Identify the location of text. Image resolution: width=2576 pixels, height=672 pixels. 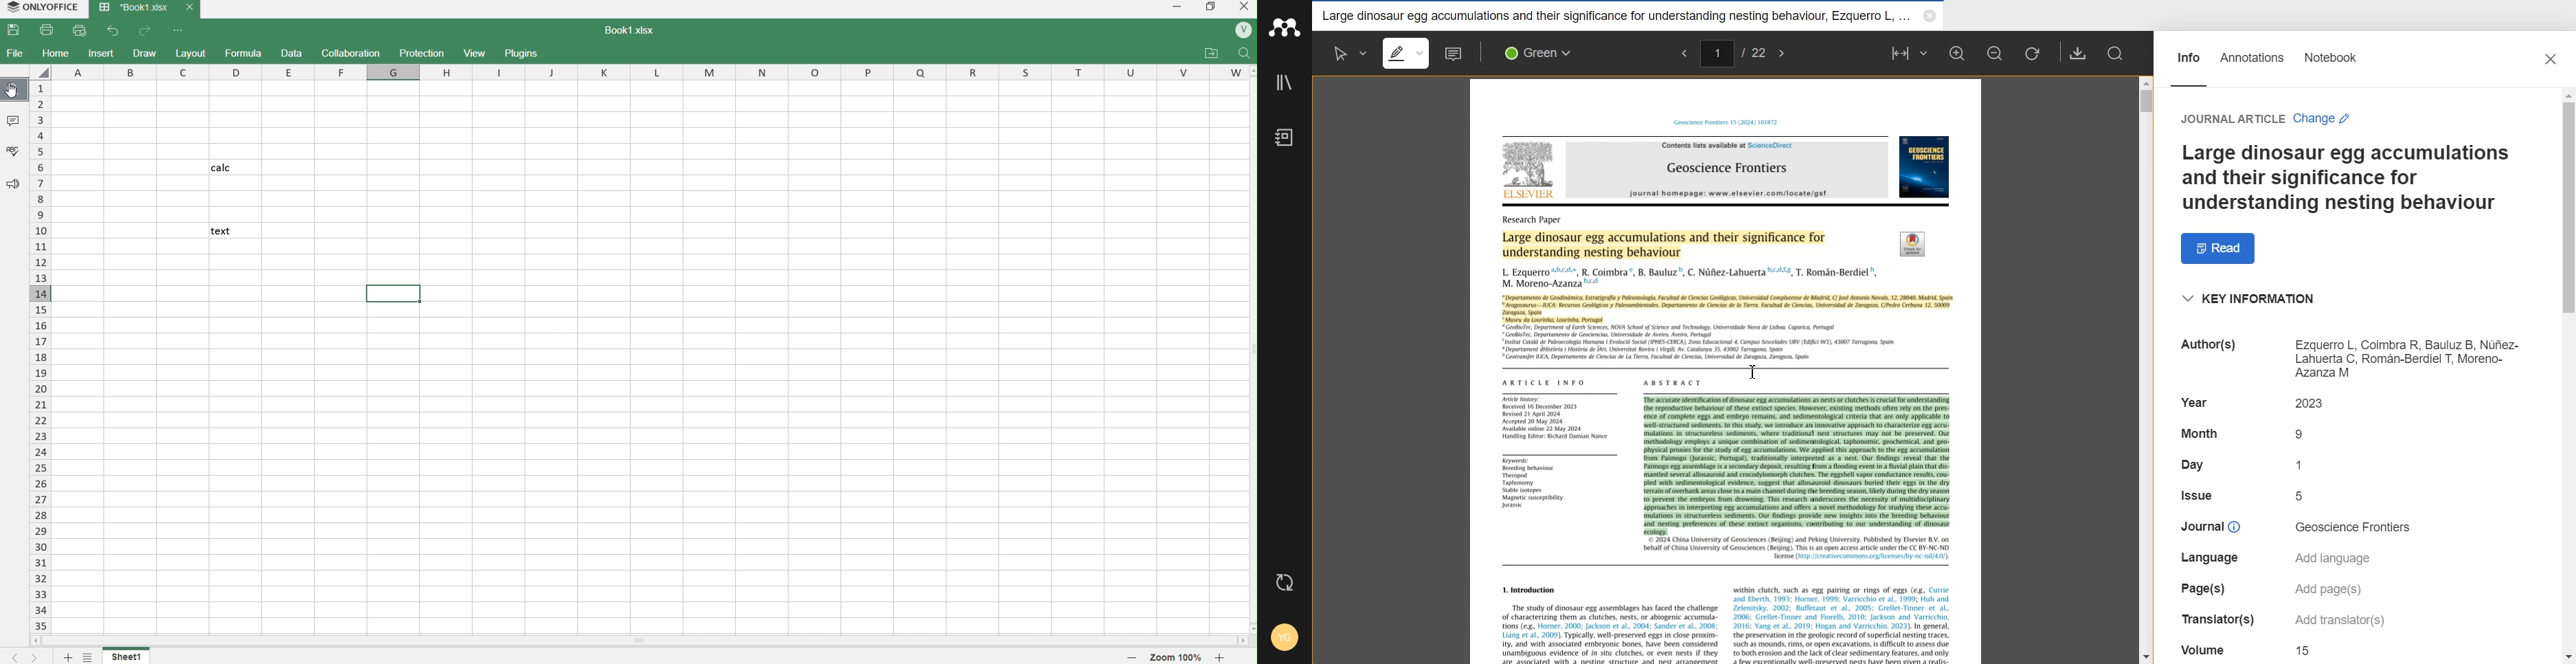
(2197, 495).